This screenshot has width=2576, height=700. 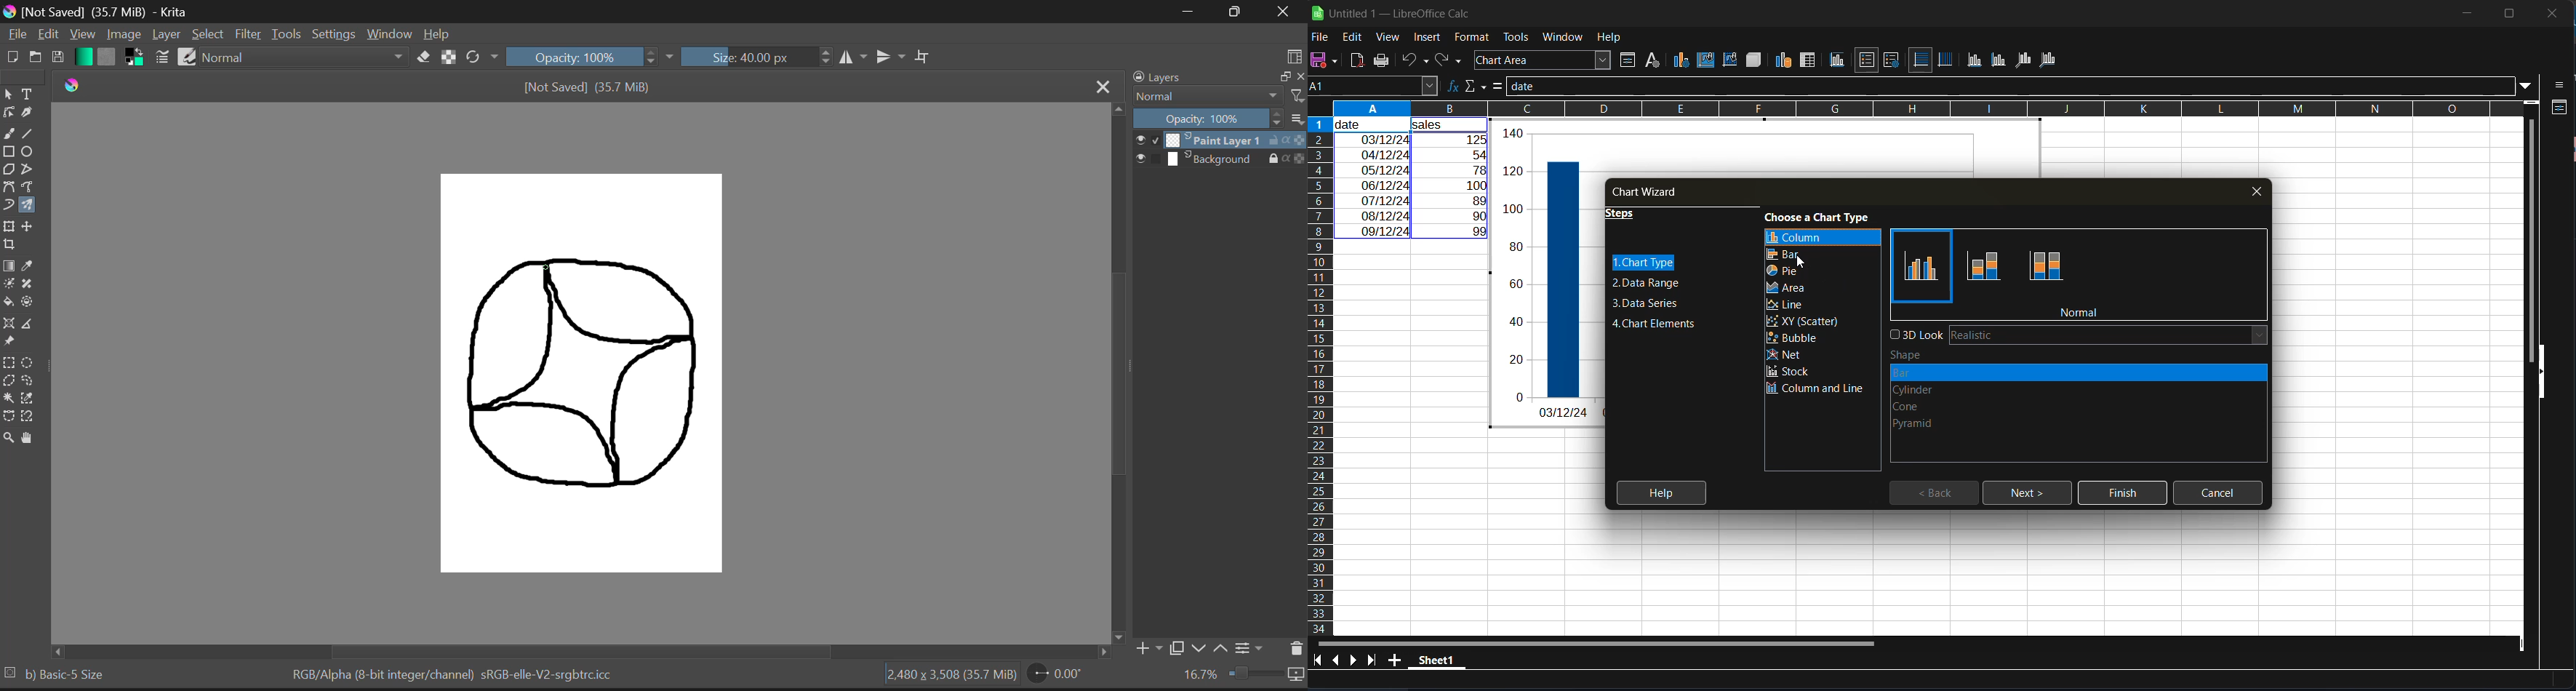 I want to click on Window, so click(x=388, y=35).